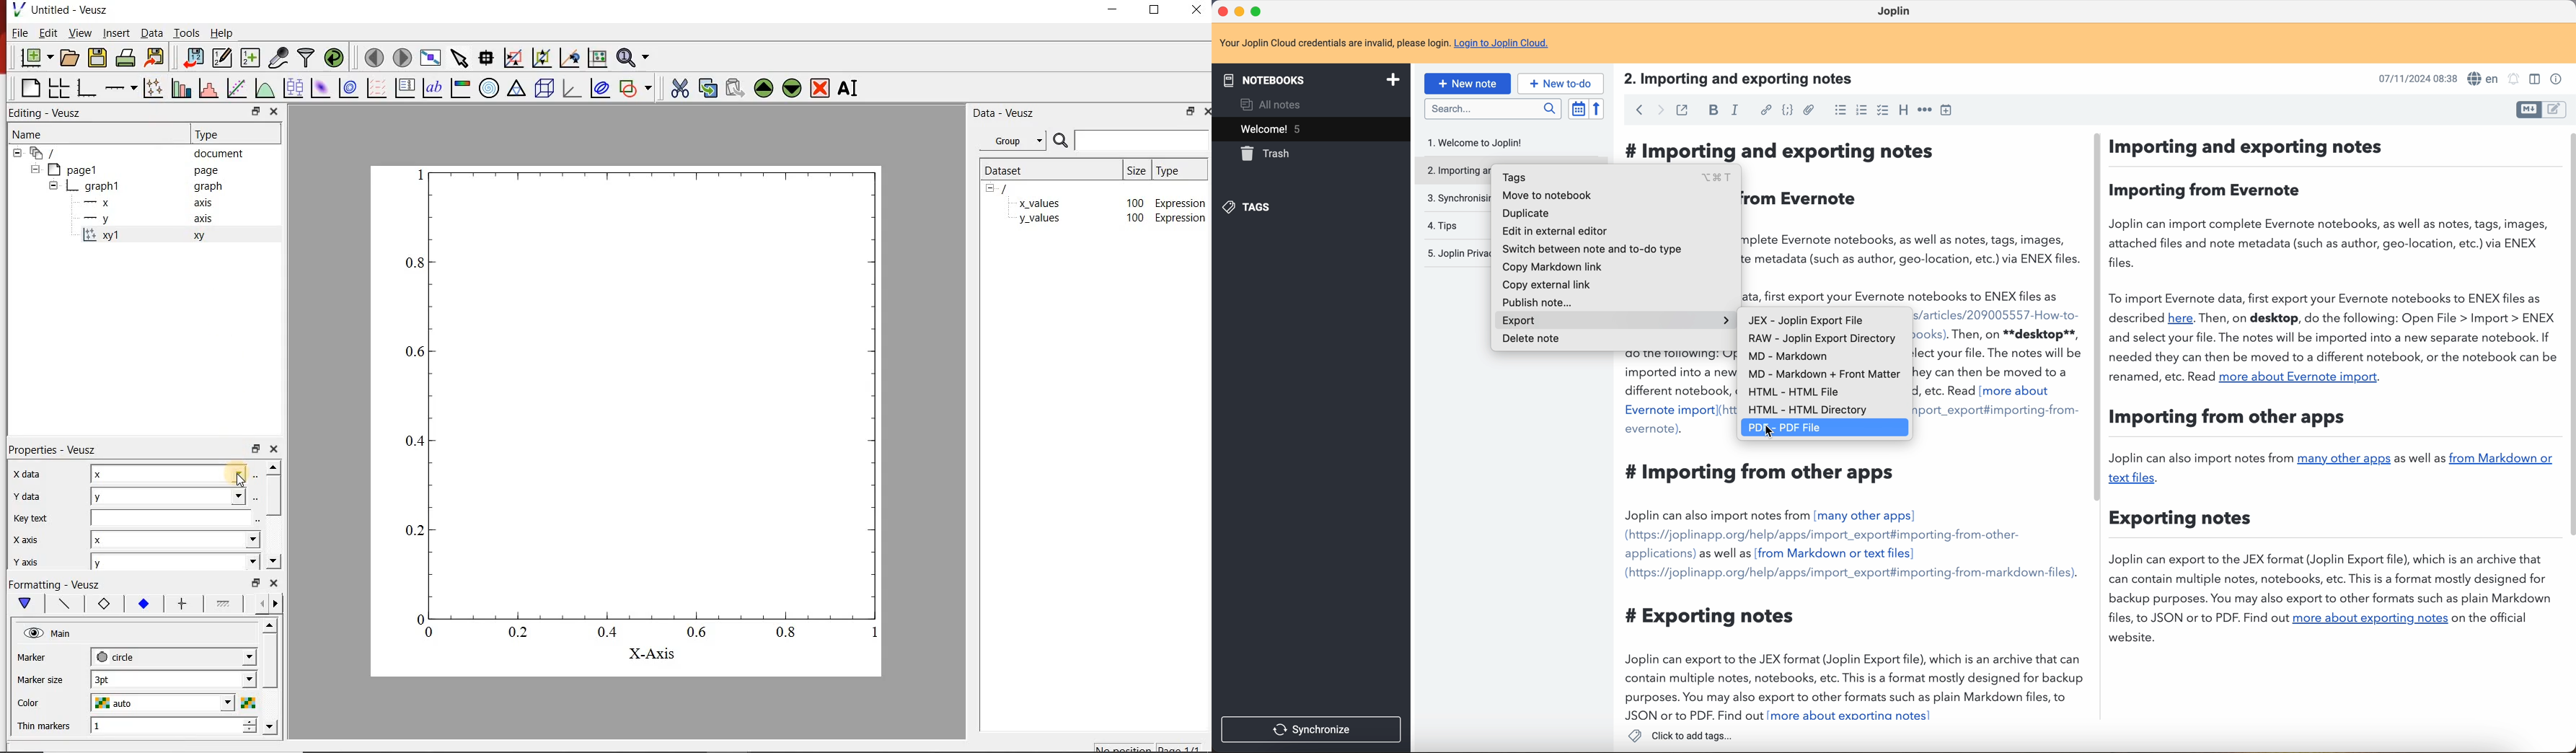 The height and width of the screenshot is (756, 2576). What do you see at coordinates (209, 89) in the screenshot?
I see `histogram of a dataset` at bounding box center [209, 89].